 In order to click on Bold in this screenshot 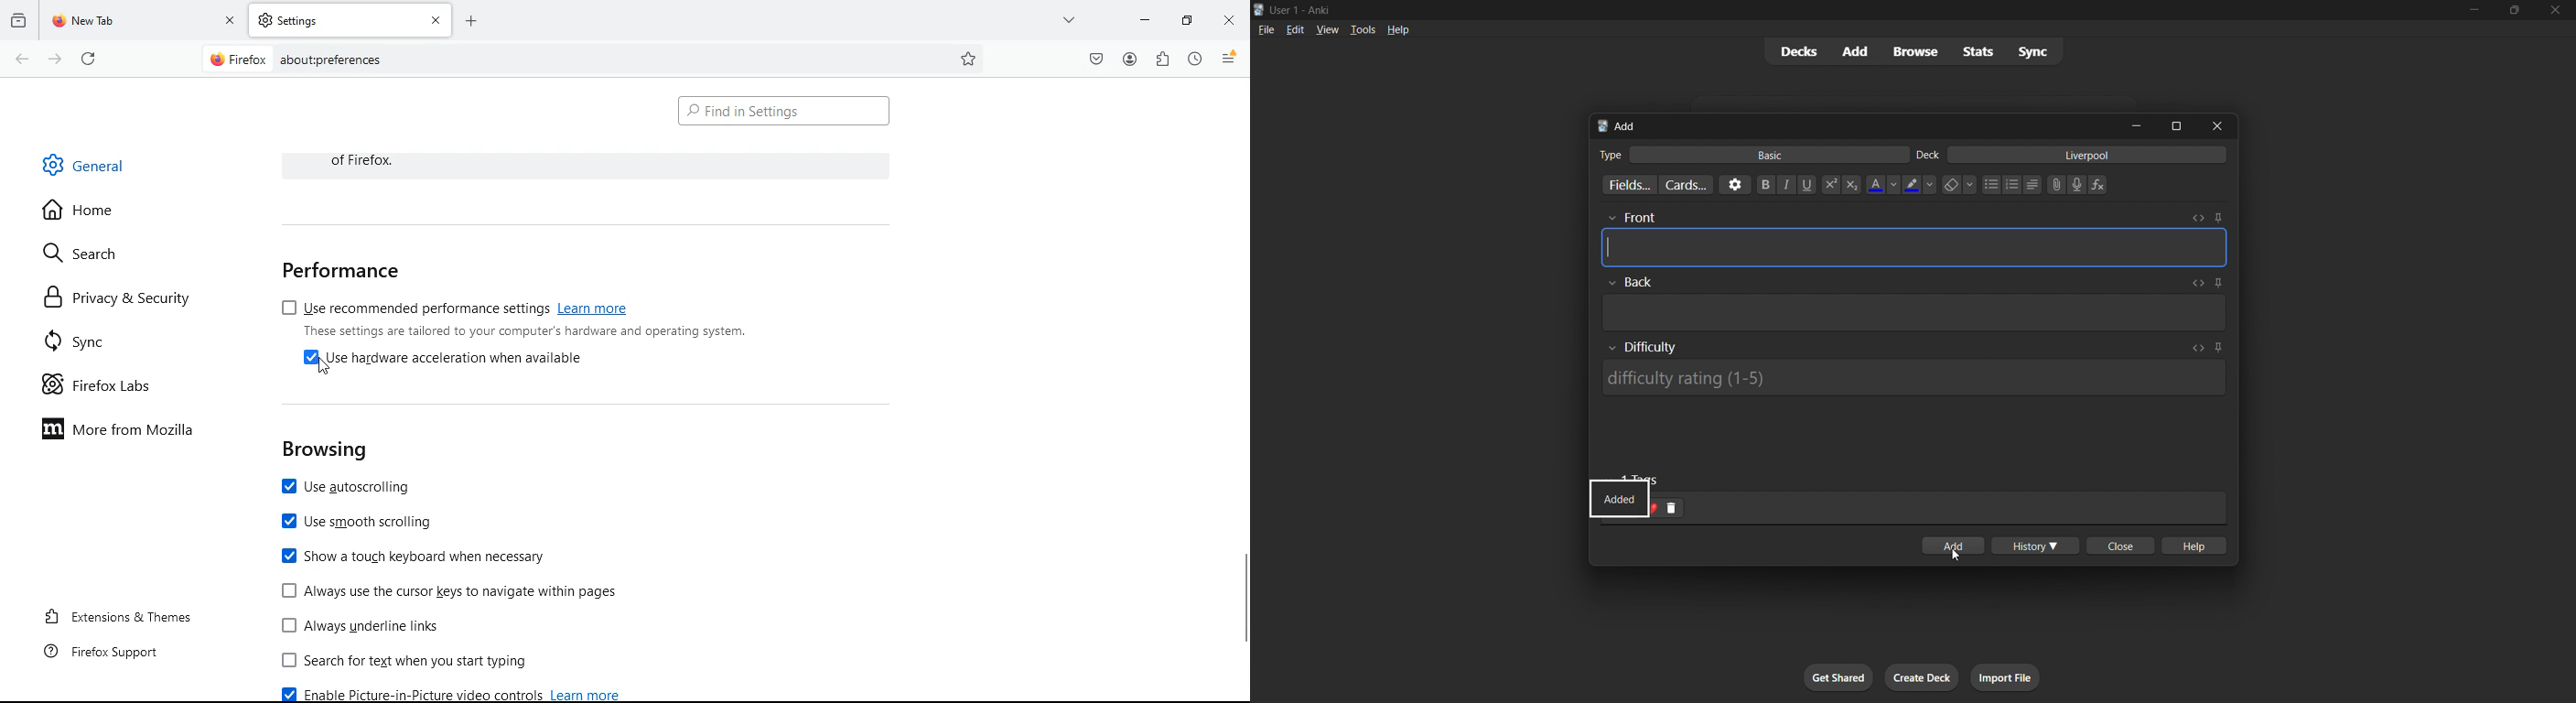, I will do `click(1765, 183)`.